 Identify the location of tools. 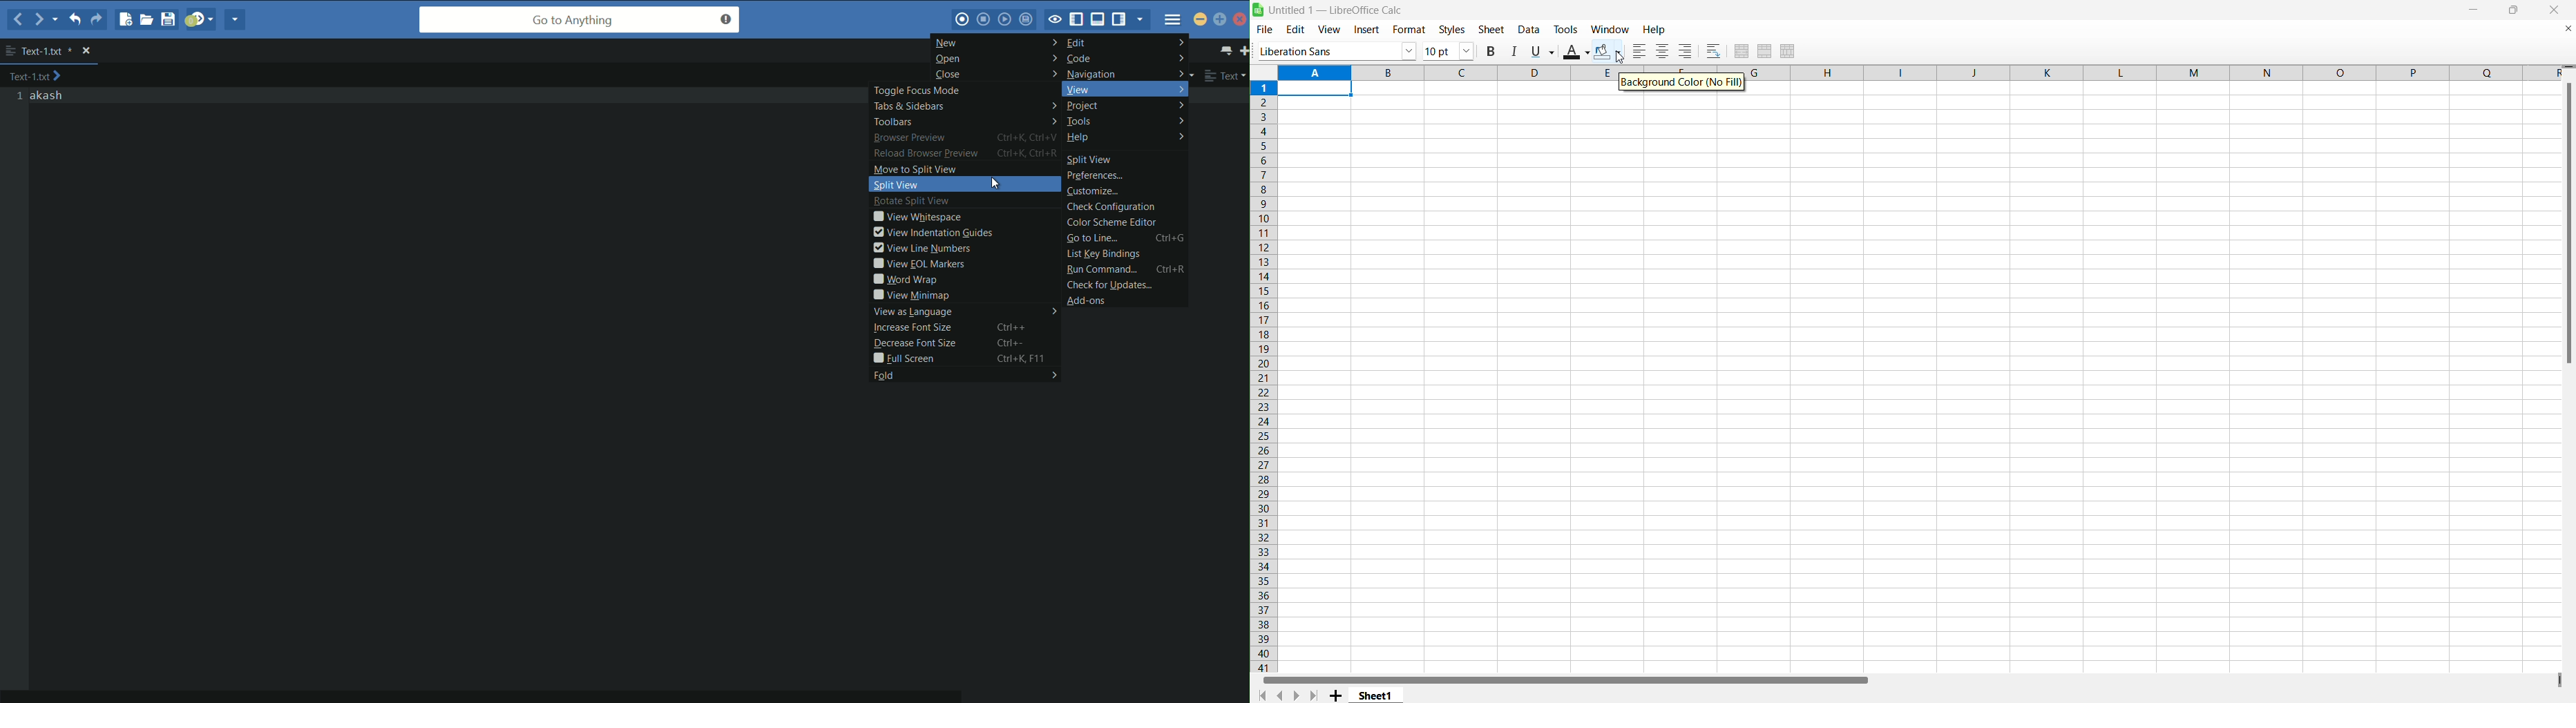
(1565, 30).